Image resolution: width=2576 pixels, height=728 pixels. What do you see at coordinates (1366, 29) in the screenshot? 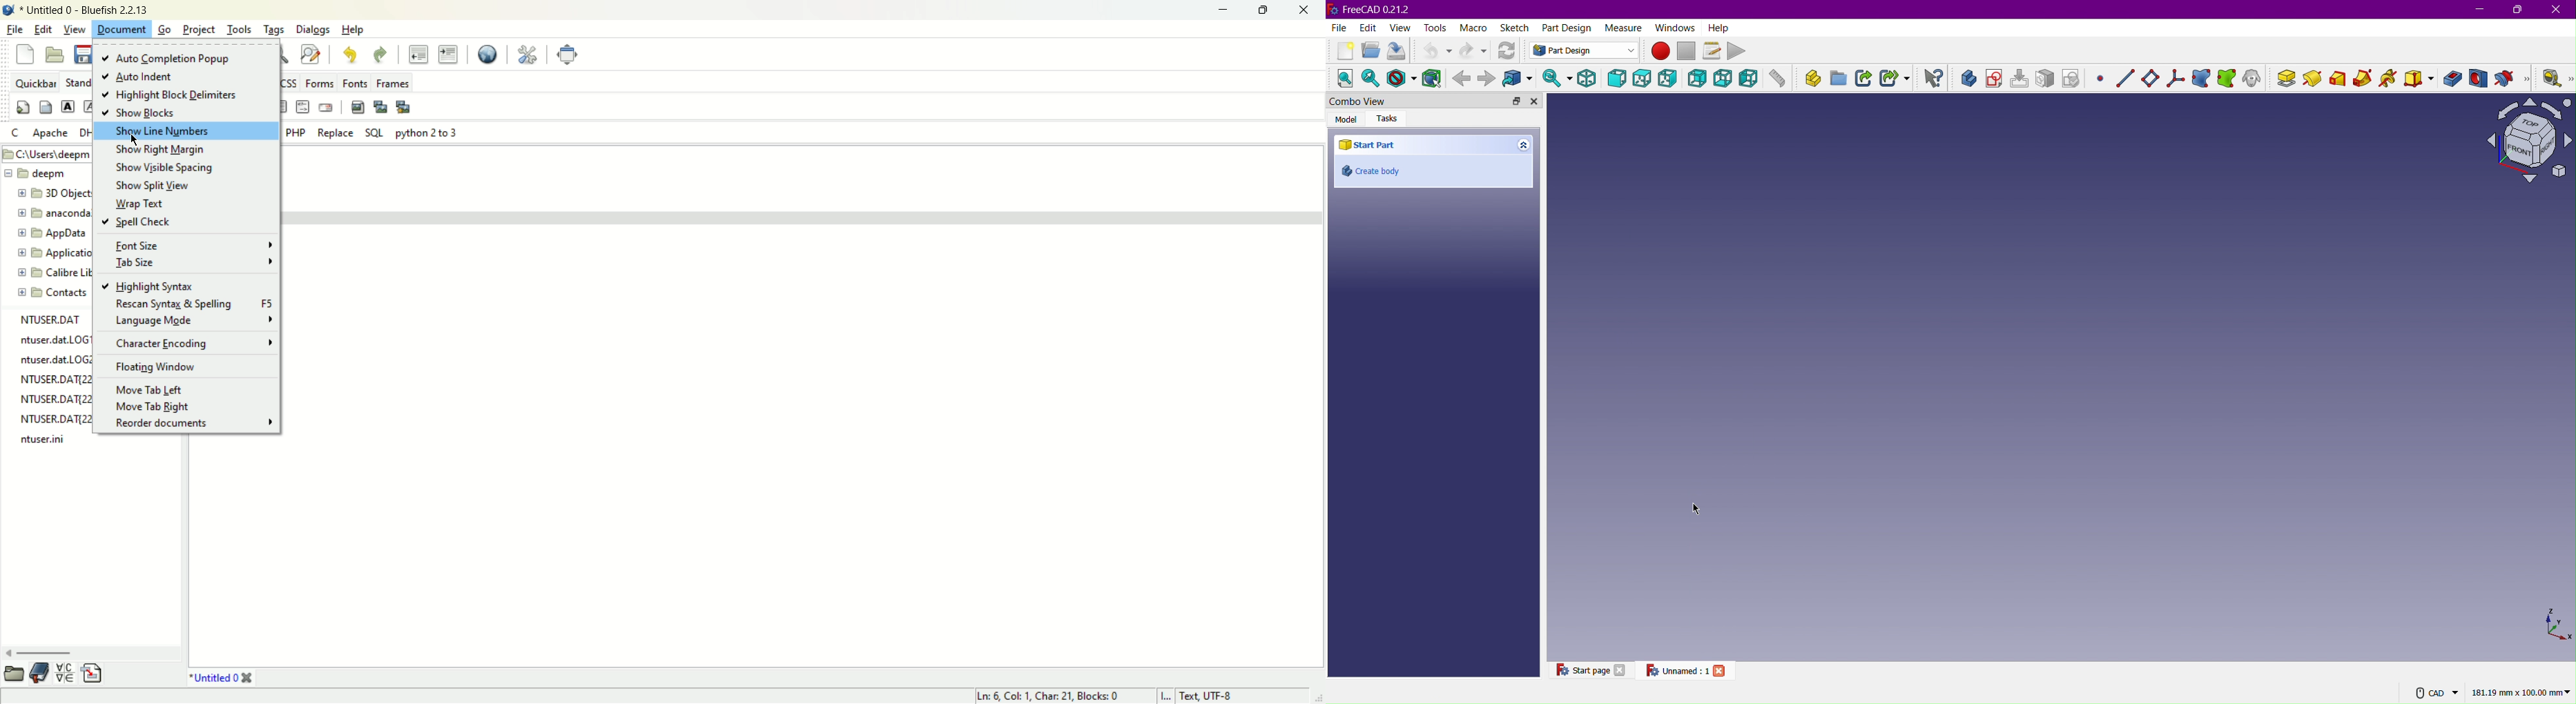
I see `Edit` at bounding box center [1366, 29].